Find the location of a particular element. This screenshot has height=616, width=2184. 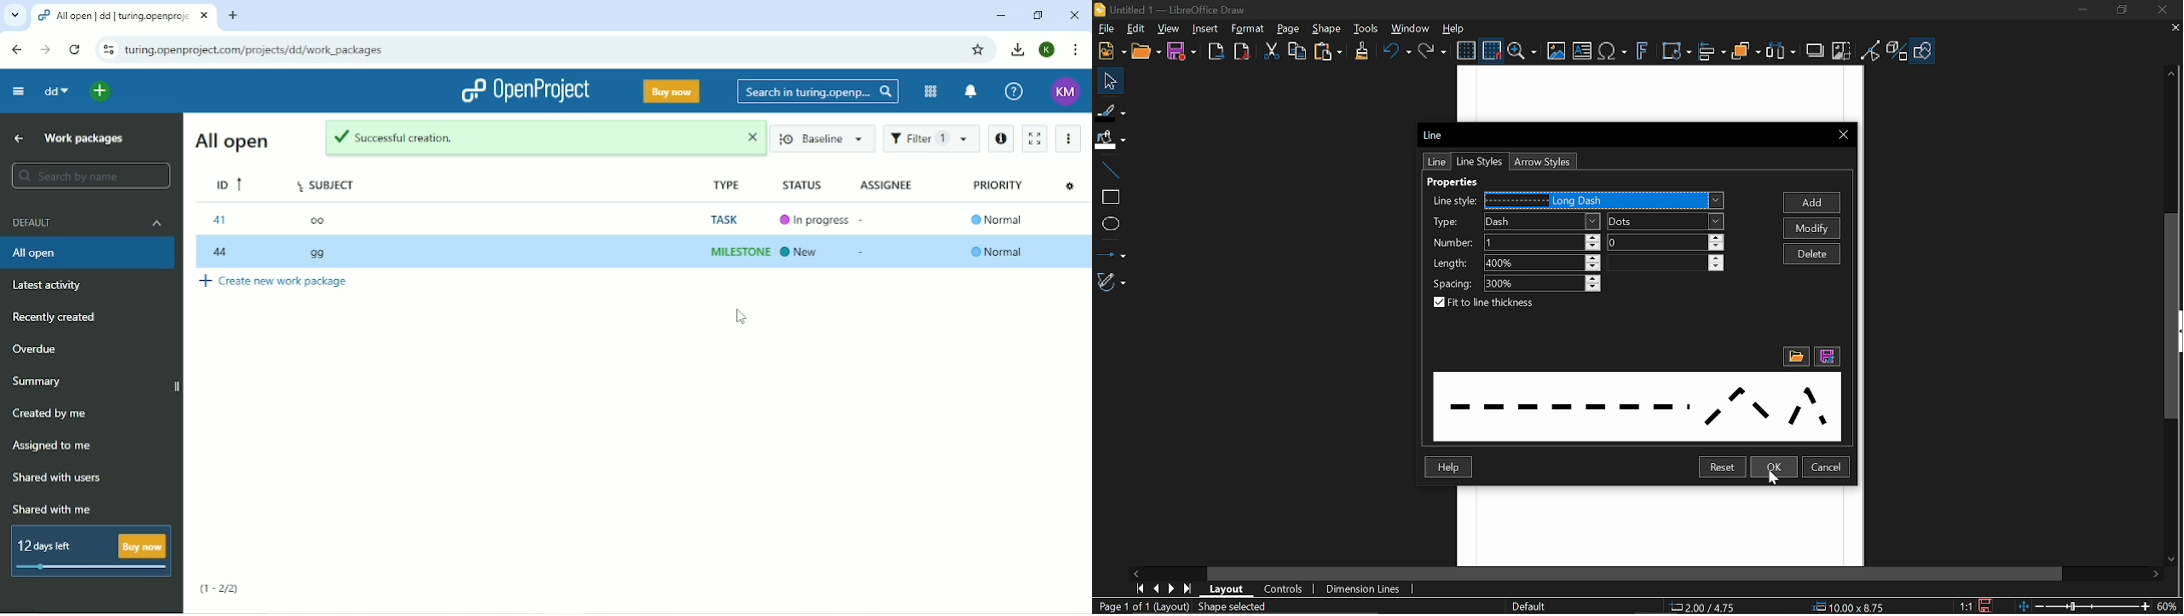

12 days left Buy now is located at coordinates (92, 551).